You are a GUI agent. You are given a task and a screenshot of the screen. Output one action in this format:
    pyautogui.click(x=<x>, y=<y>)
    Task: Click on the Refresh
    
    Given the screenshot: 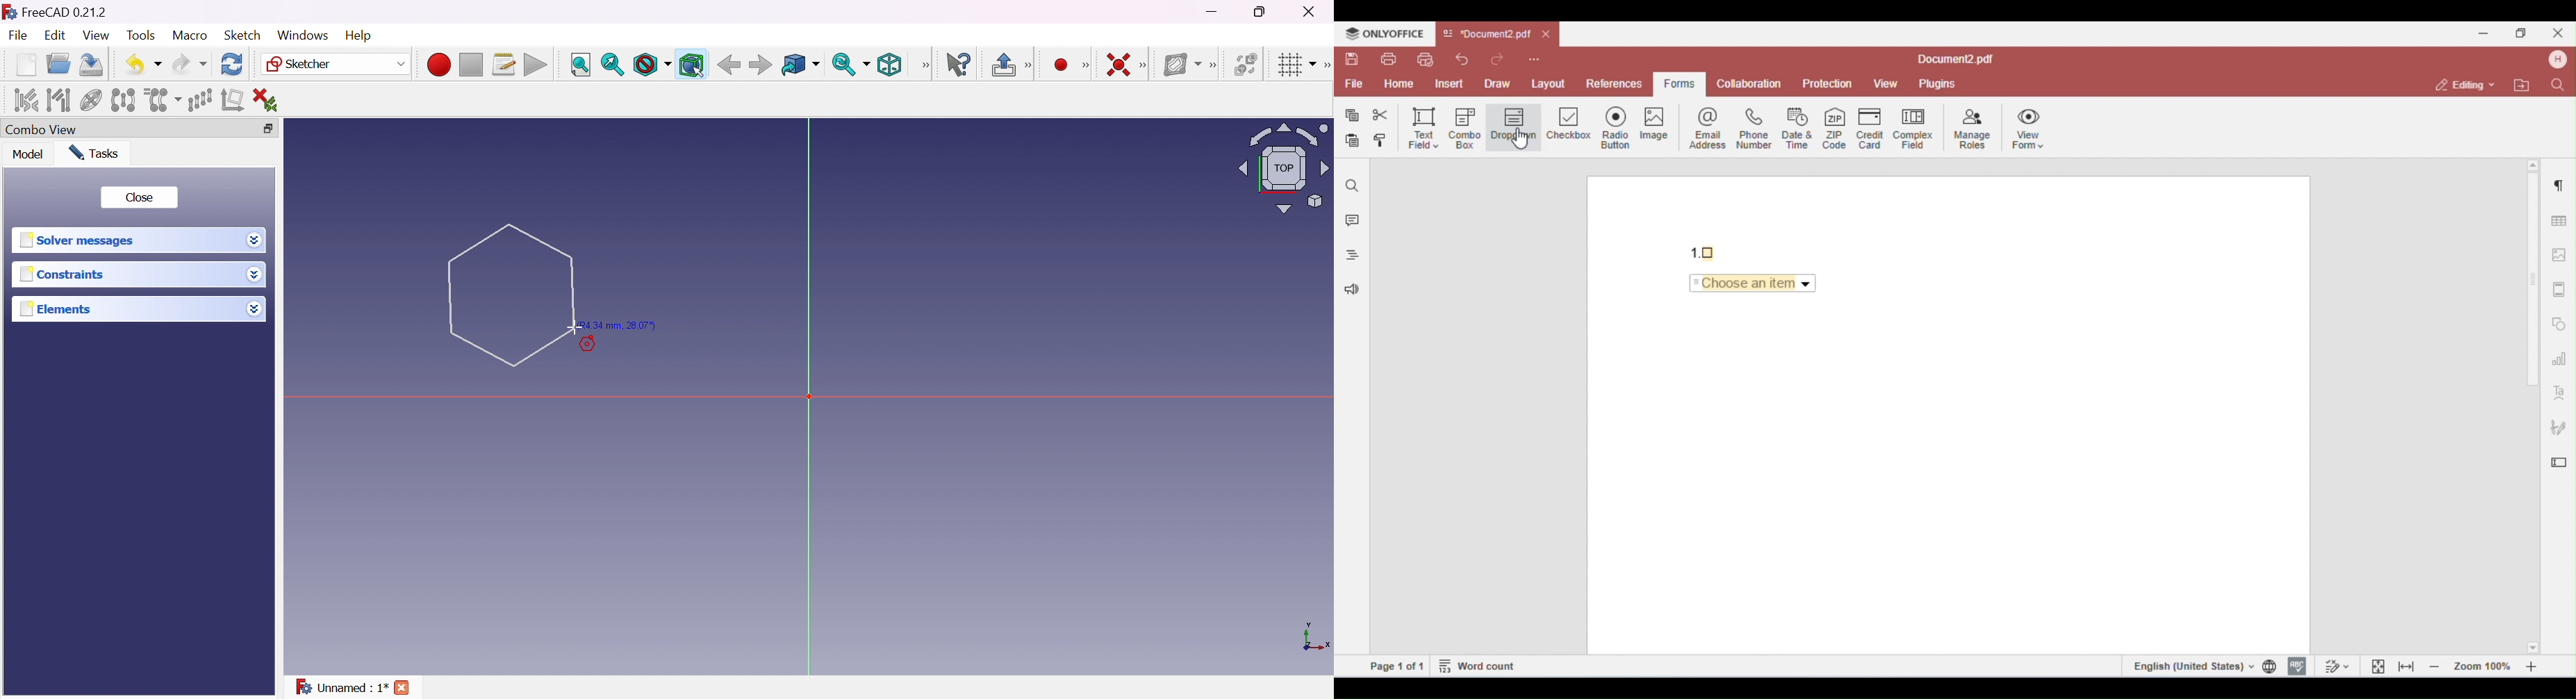 What is the action you would take?
    pyautogui.click(x=233, y=65)
    